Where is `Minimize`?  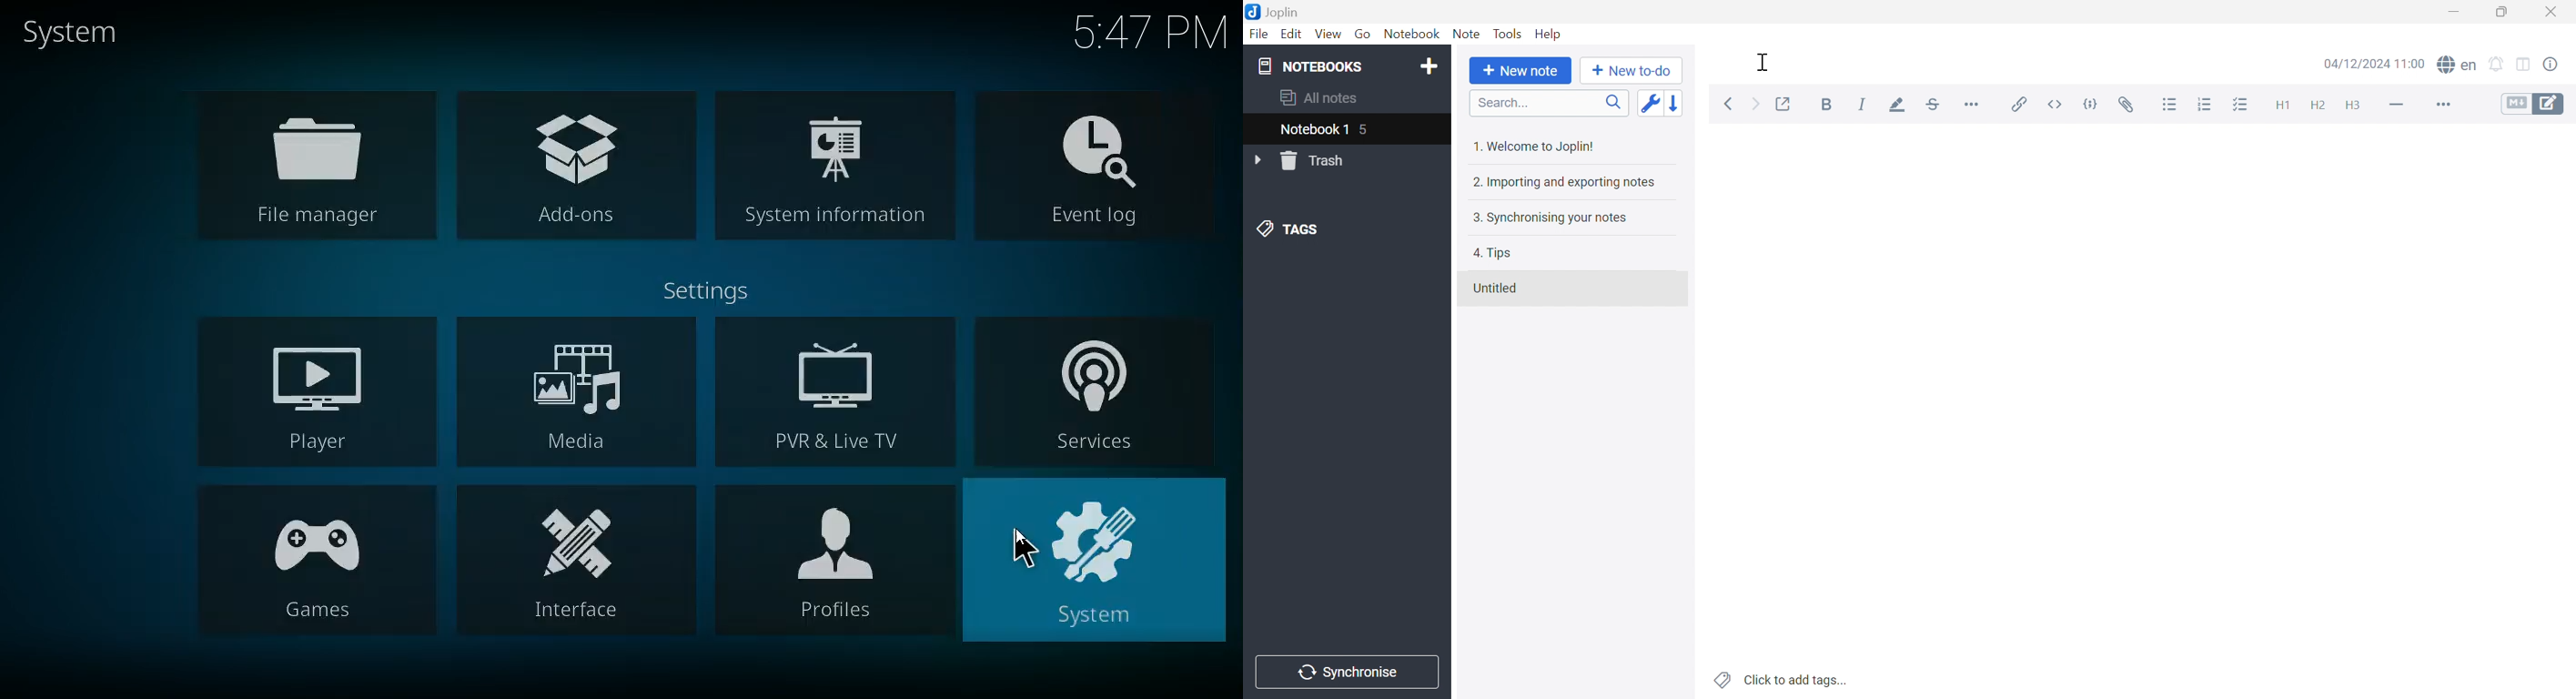
Minimize is located at coordinates (2459, 12).